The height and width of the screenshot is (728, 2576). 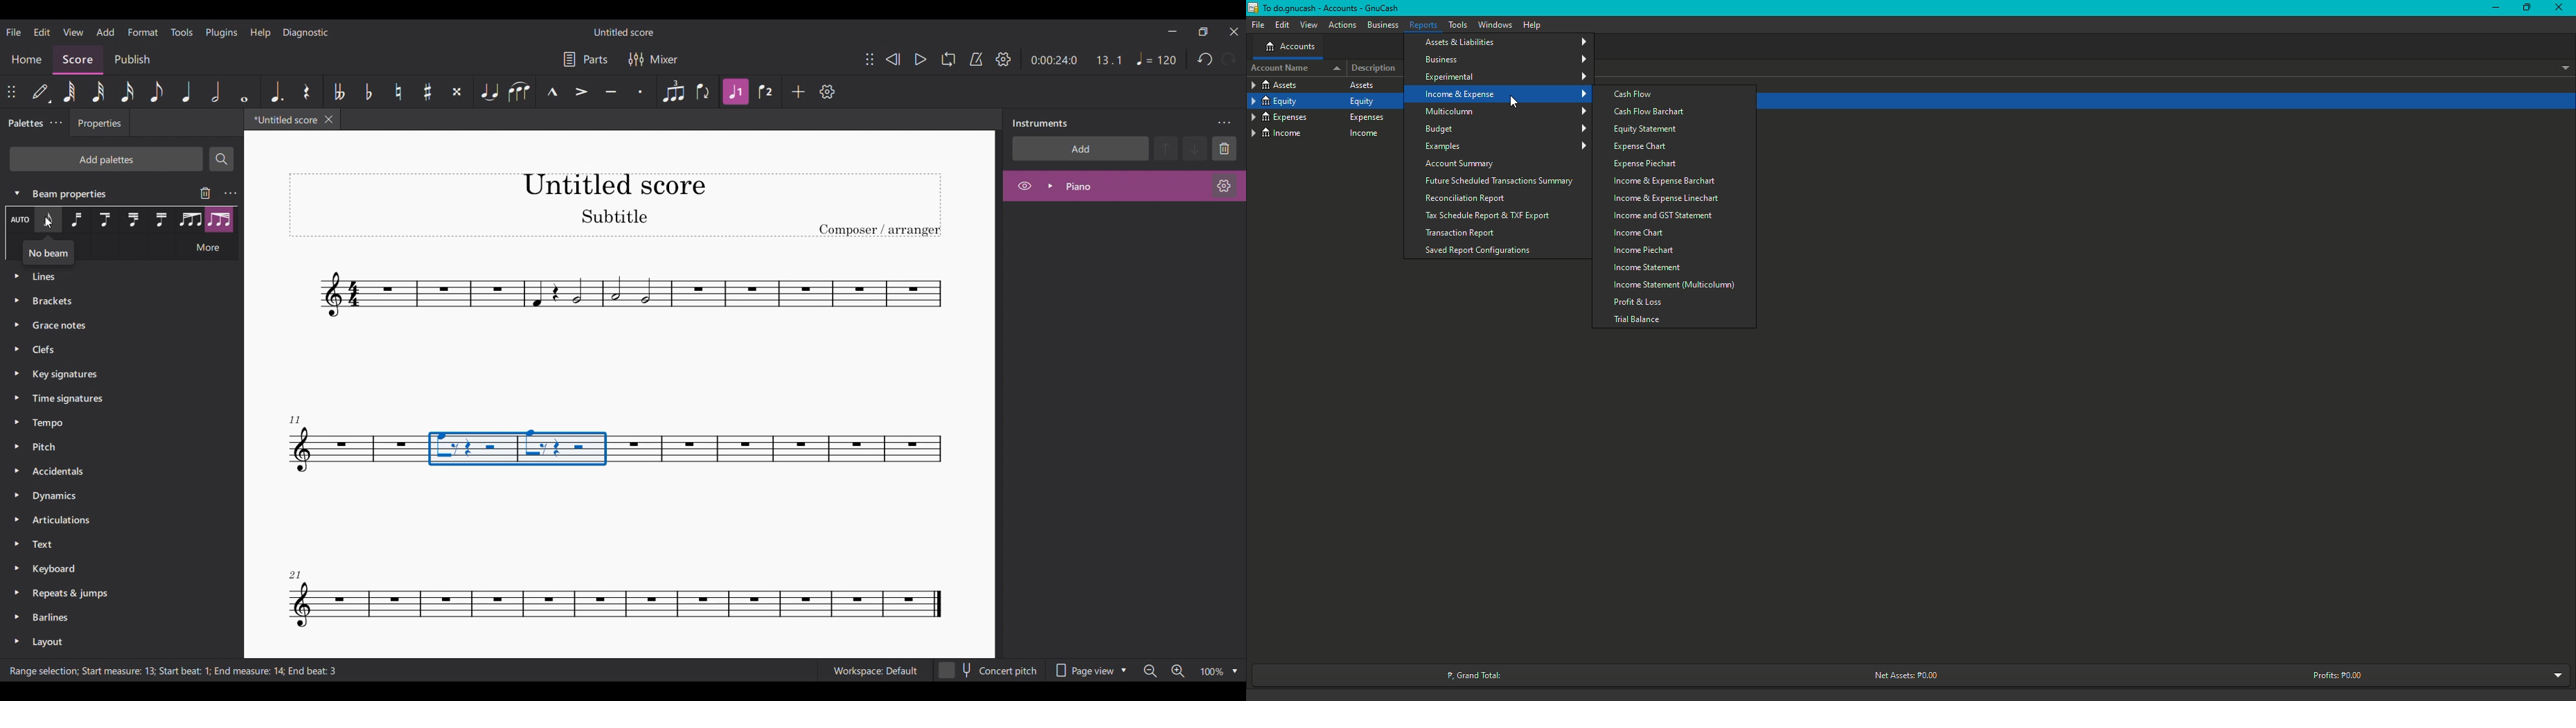 I want to click on Workspace default, so click(x=874, y=669).